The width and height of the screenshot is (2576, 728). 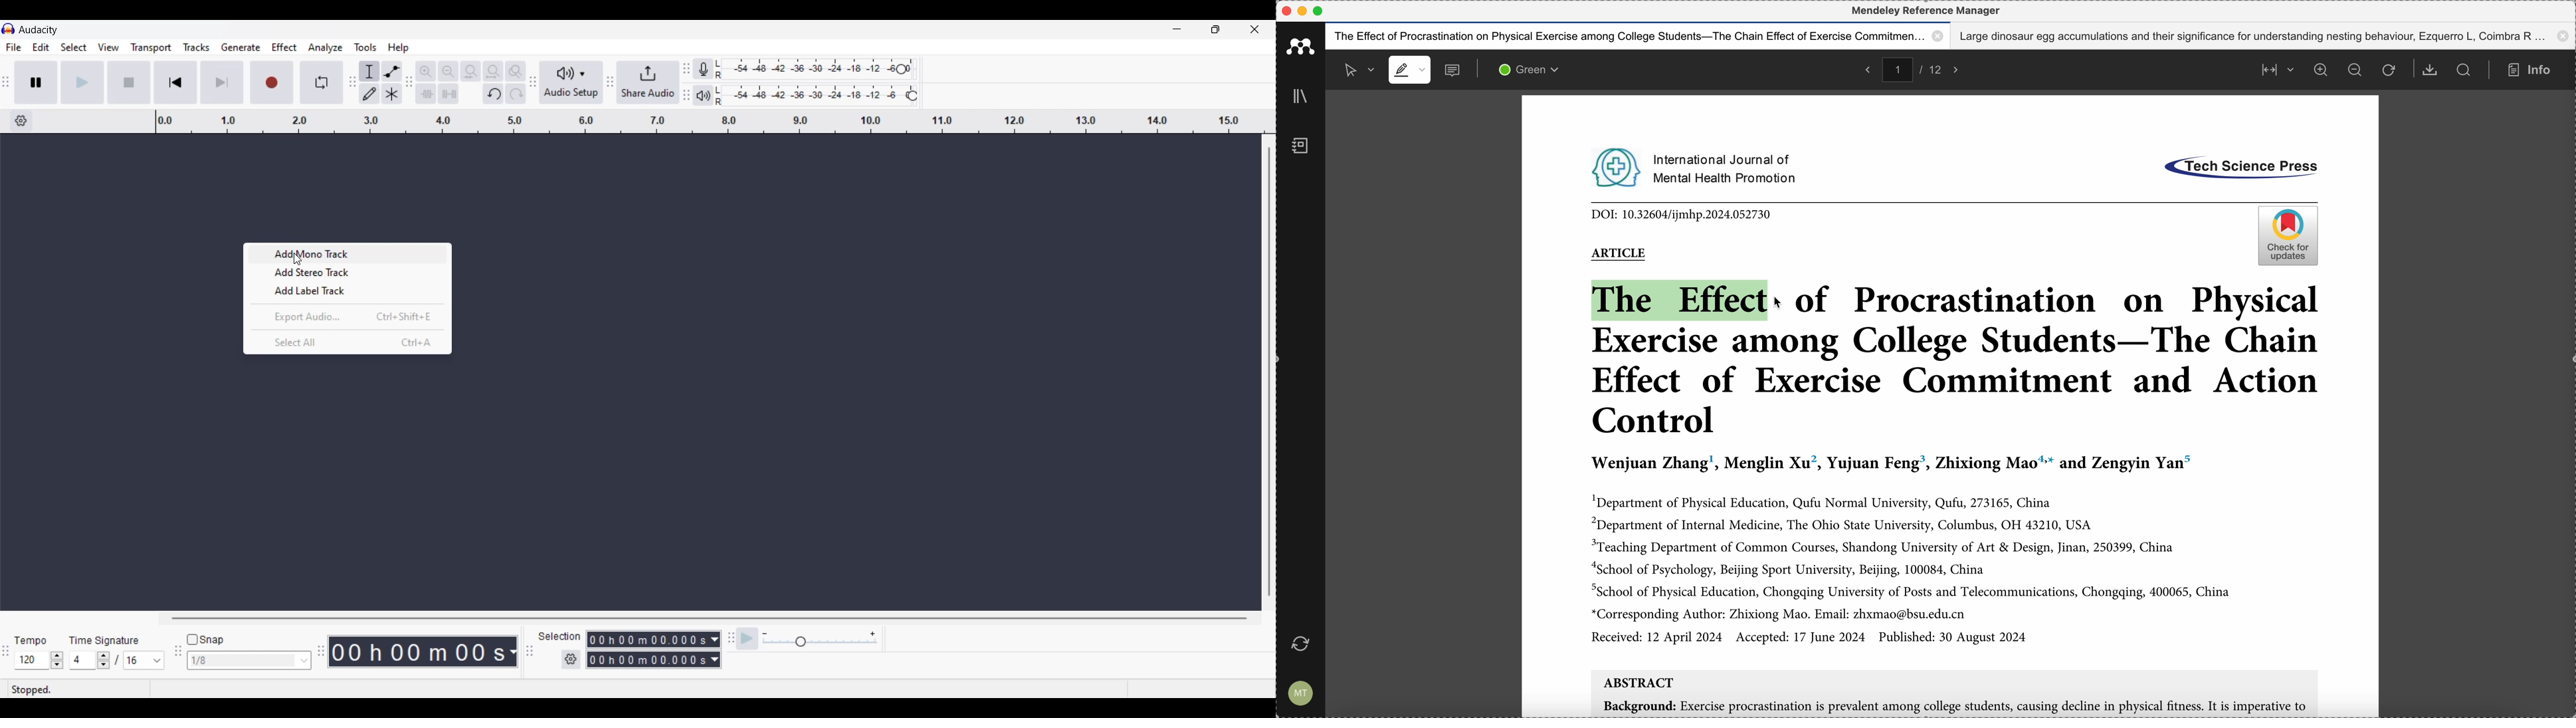 I want to click on account settings, so click(x=1301, y=691).